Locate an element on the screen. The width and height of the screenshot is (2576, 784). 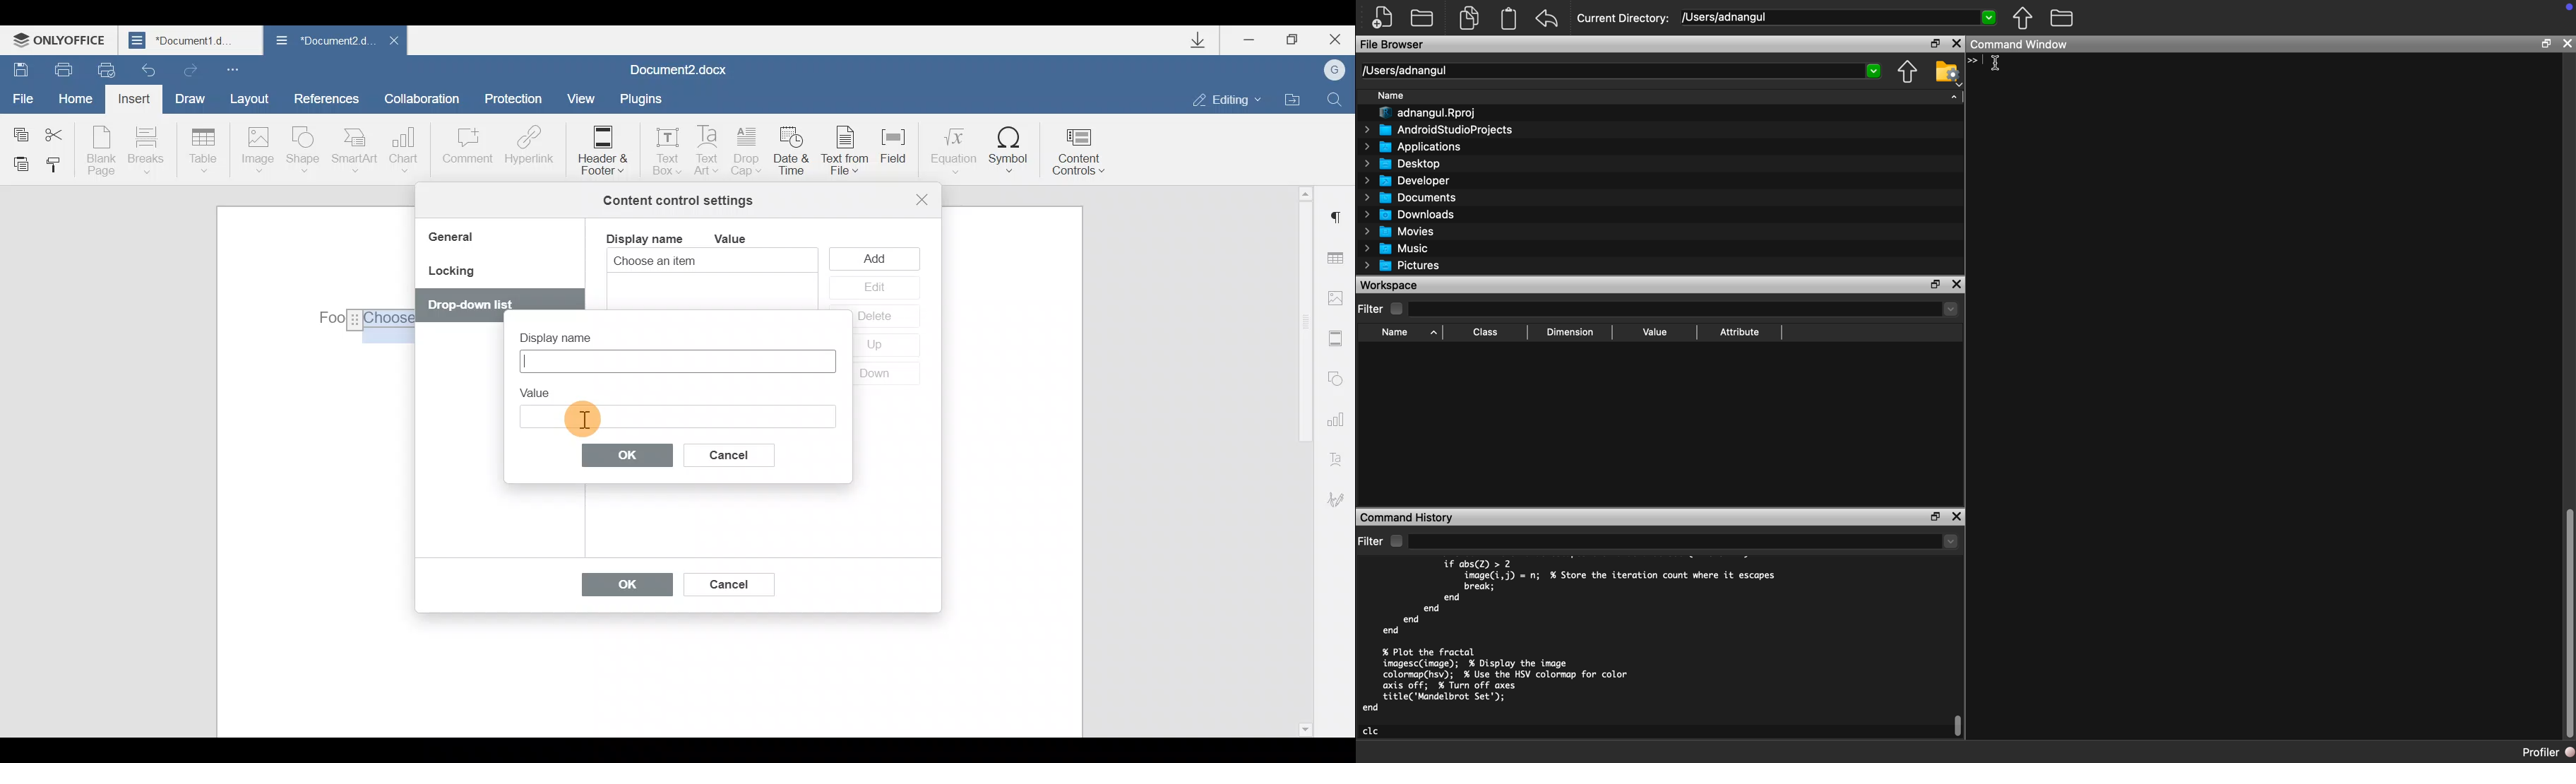
Table settings is located at coordinates (1340, 260).